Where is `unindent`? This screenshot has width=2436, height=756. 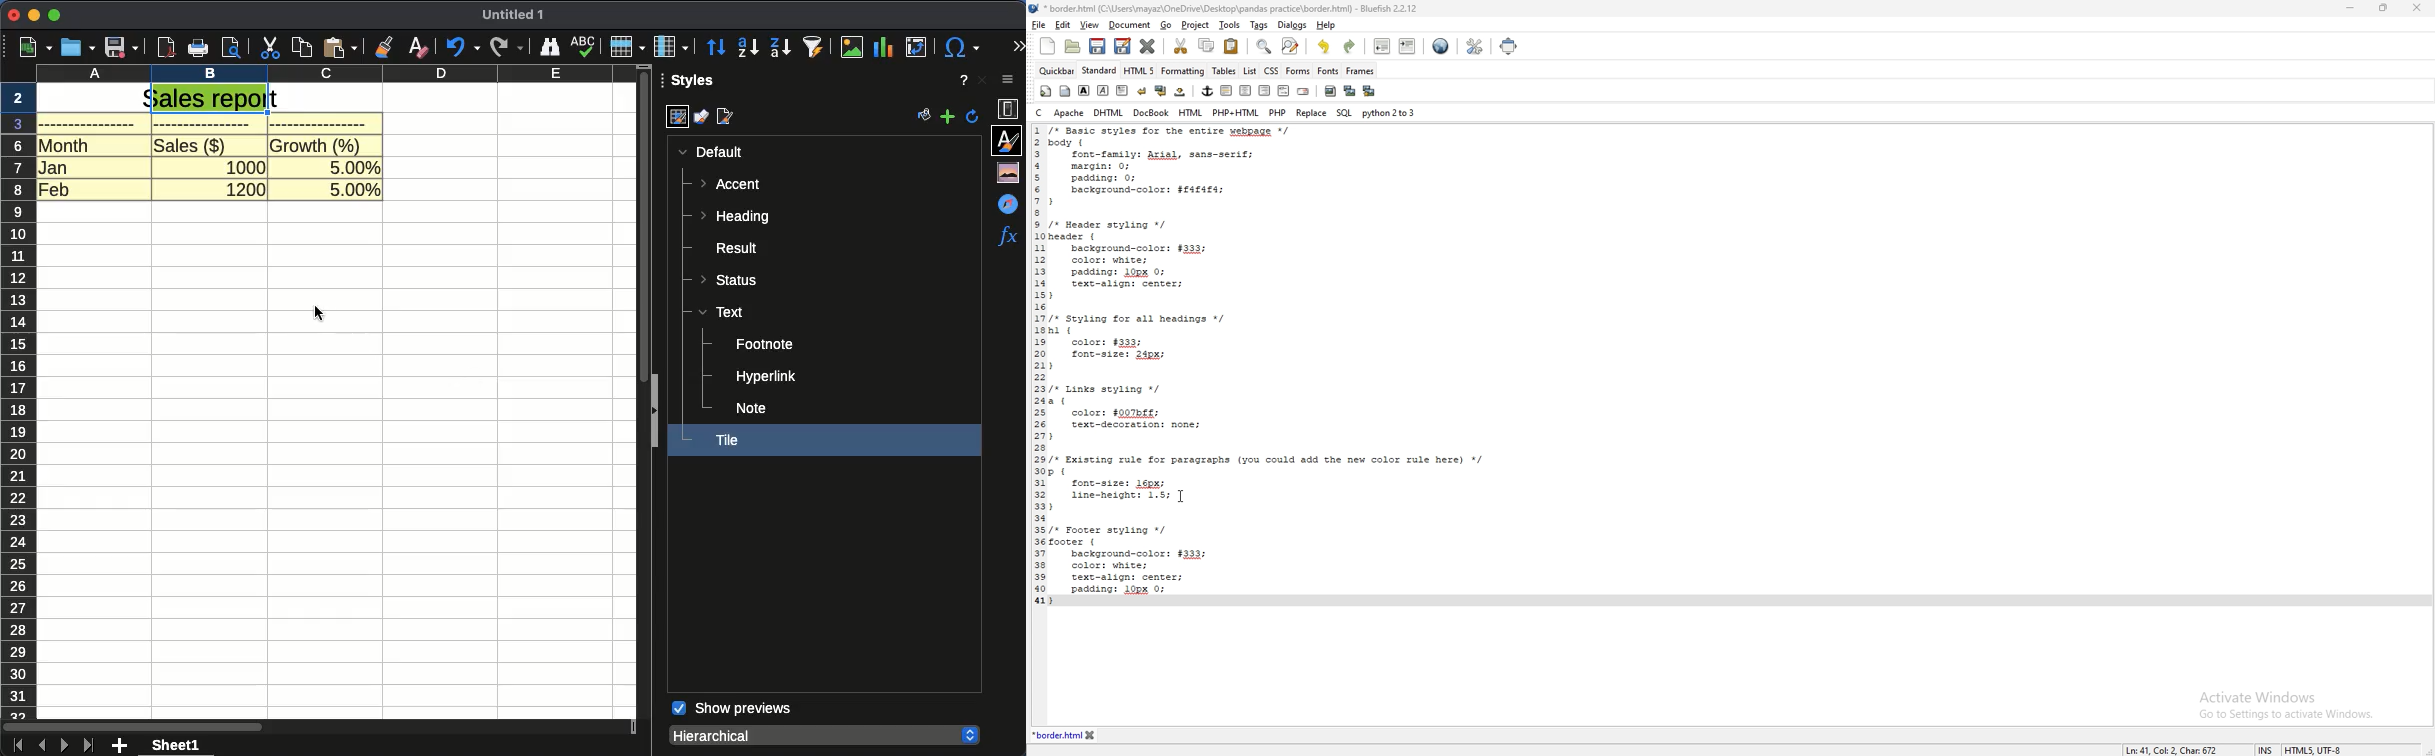
unindent is located at coordinates (1383, 46).